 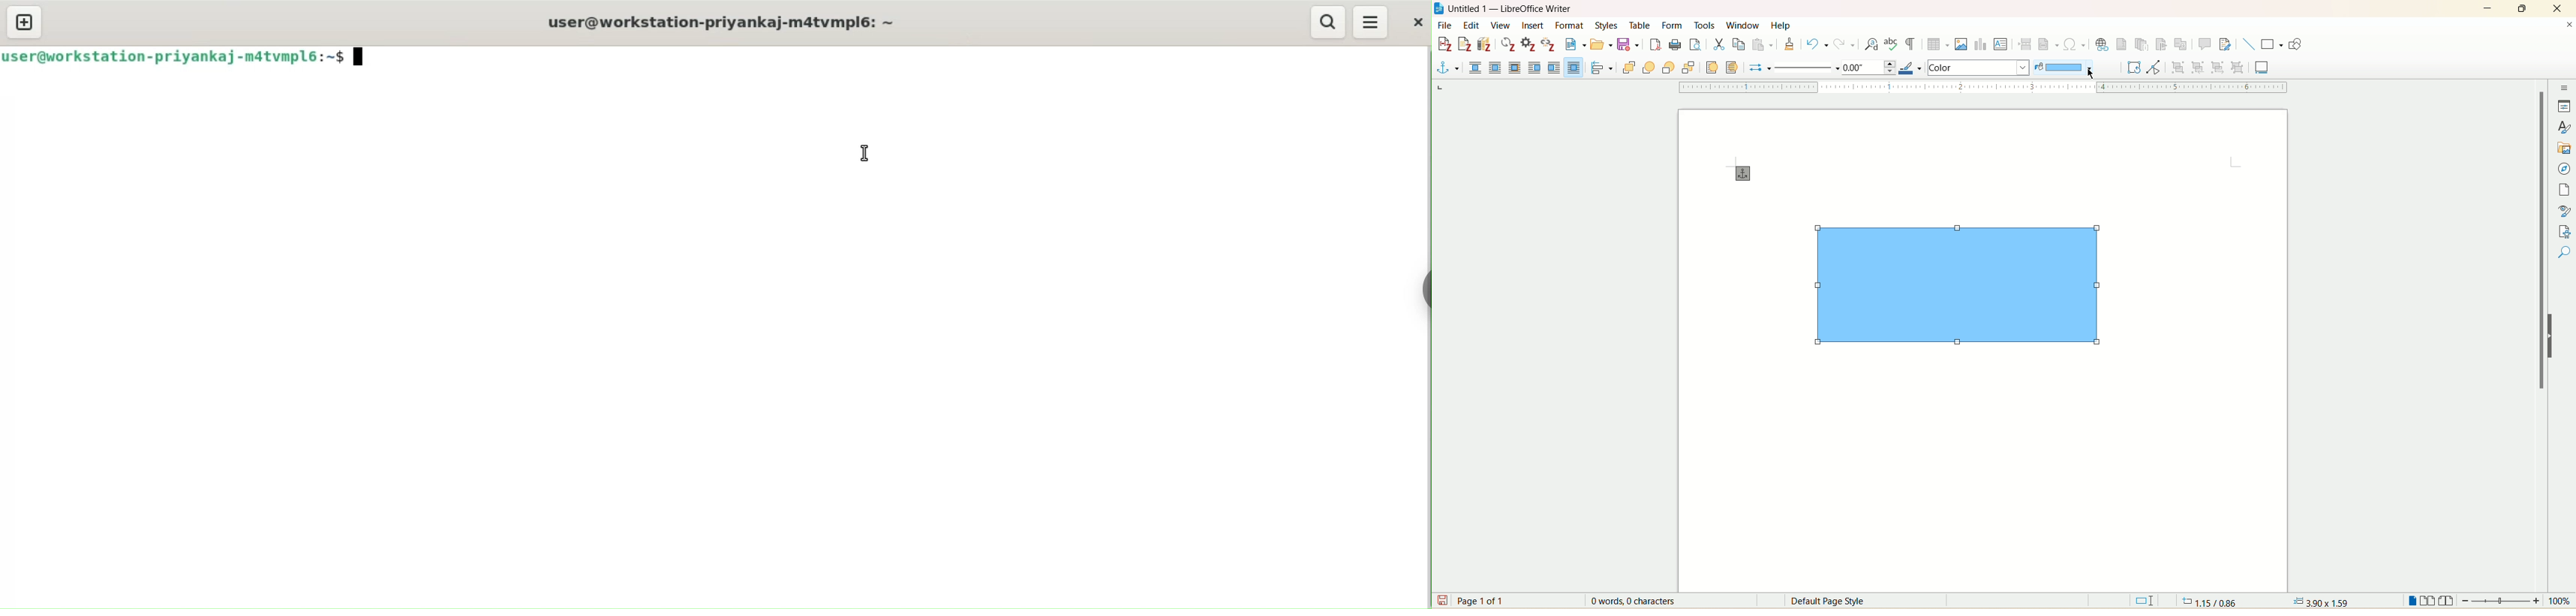 I want to click on minimize, so click(x=2489, y=9).